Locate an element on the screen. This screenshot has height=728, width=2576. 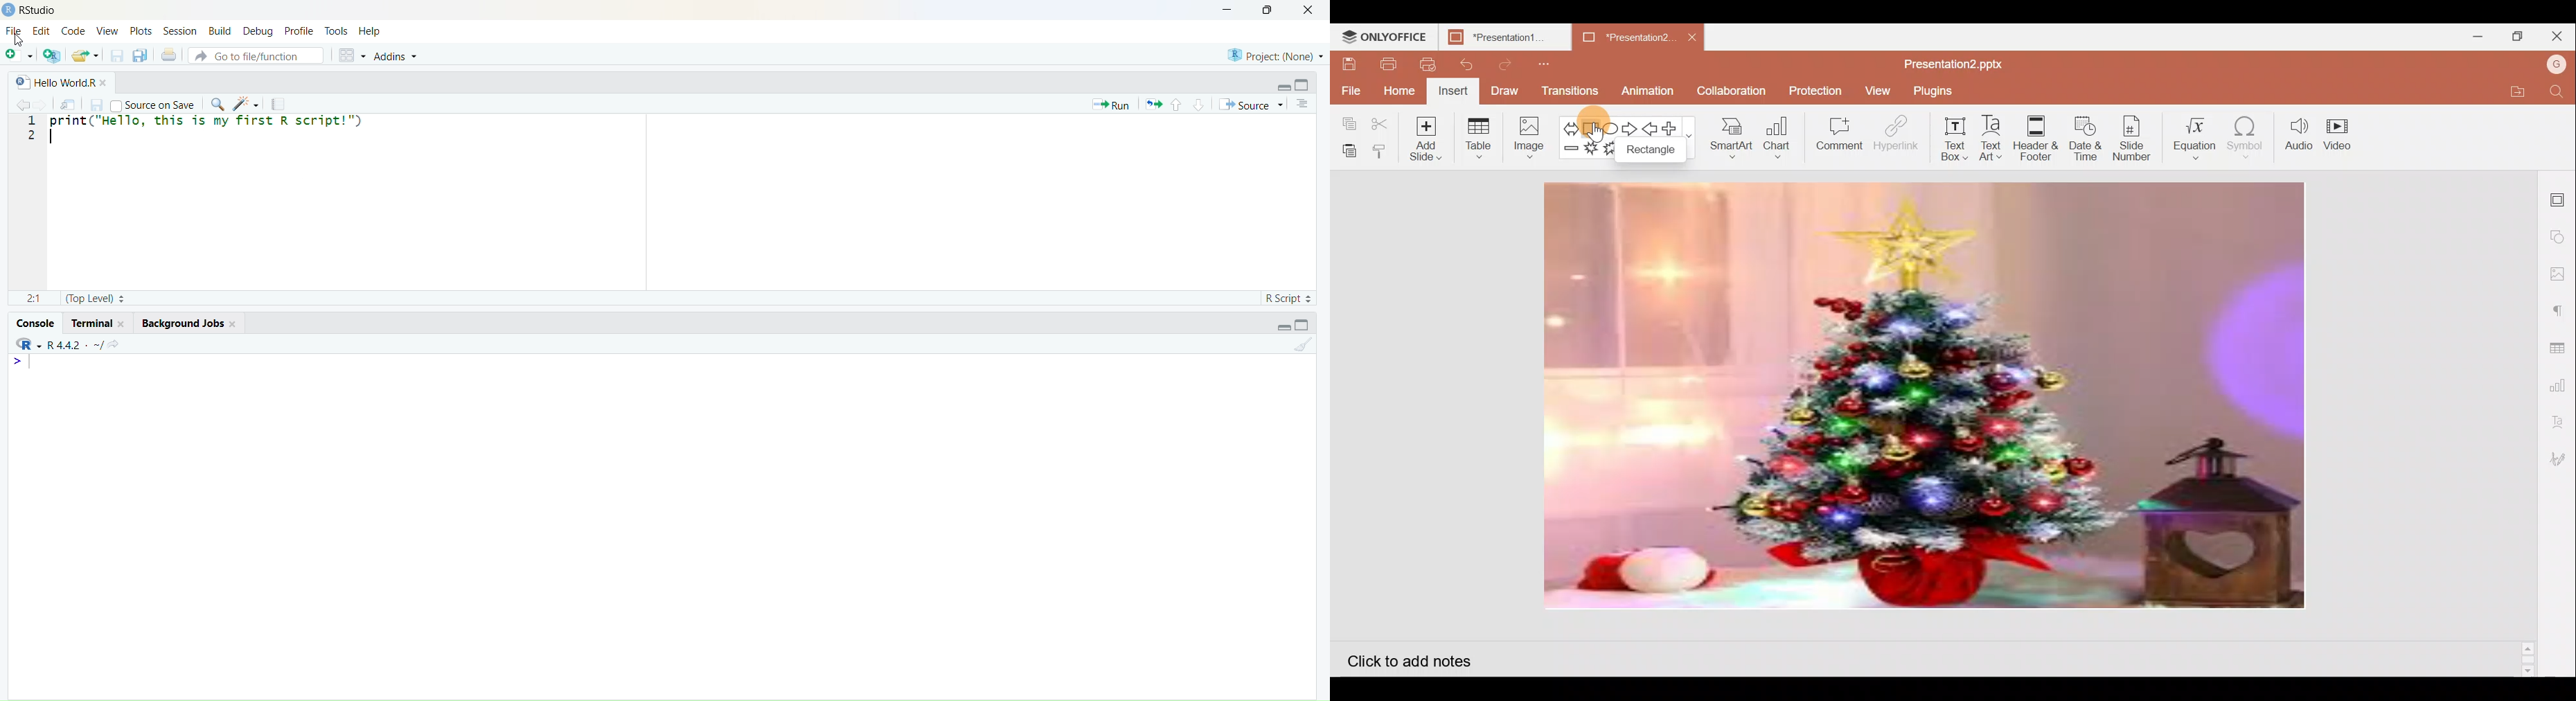
Addins is located at coordinates (397, 56).